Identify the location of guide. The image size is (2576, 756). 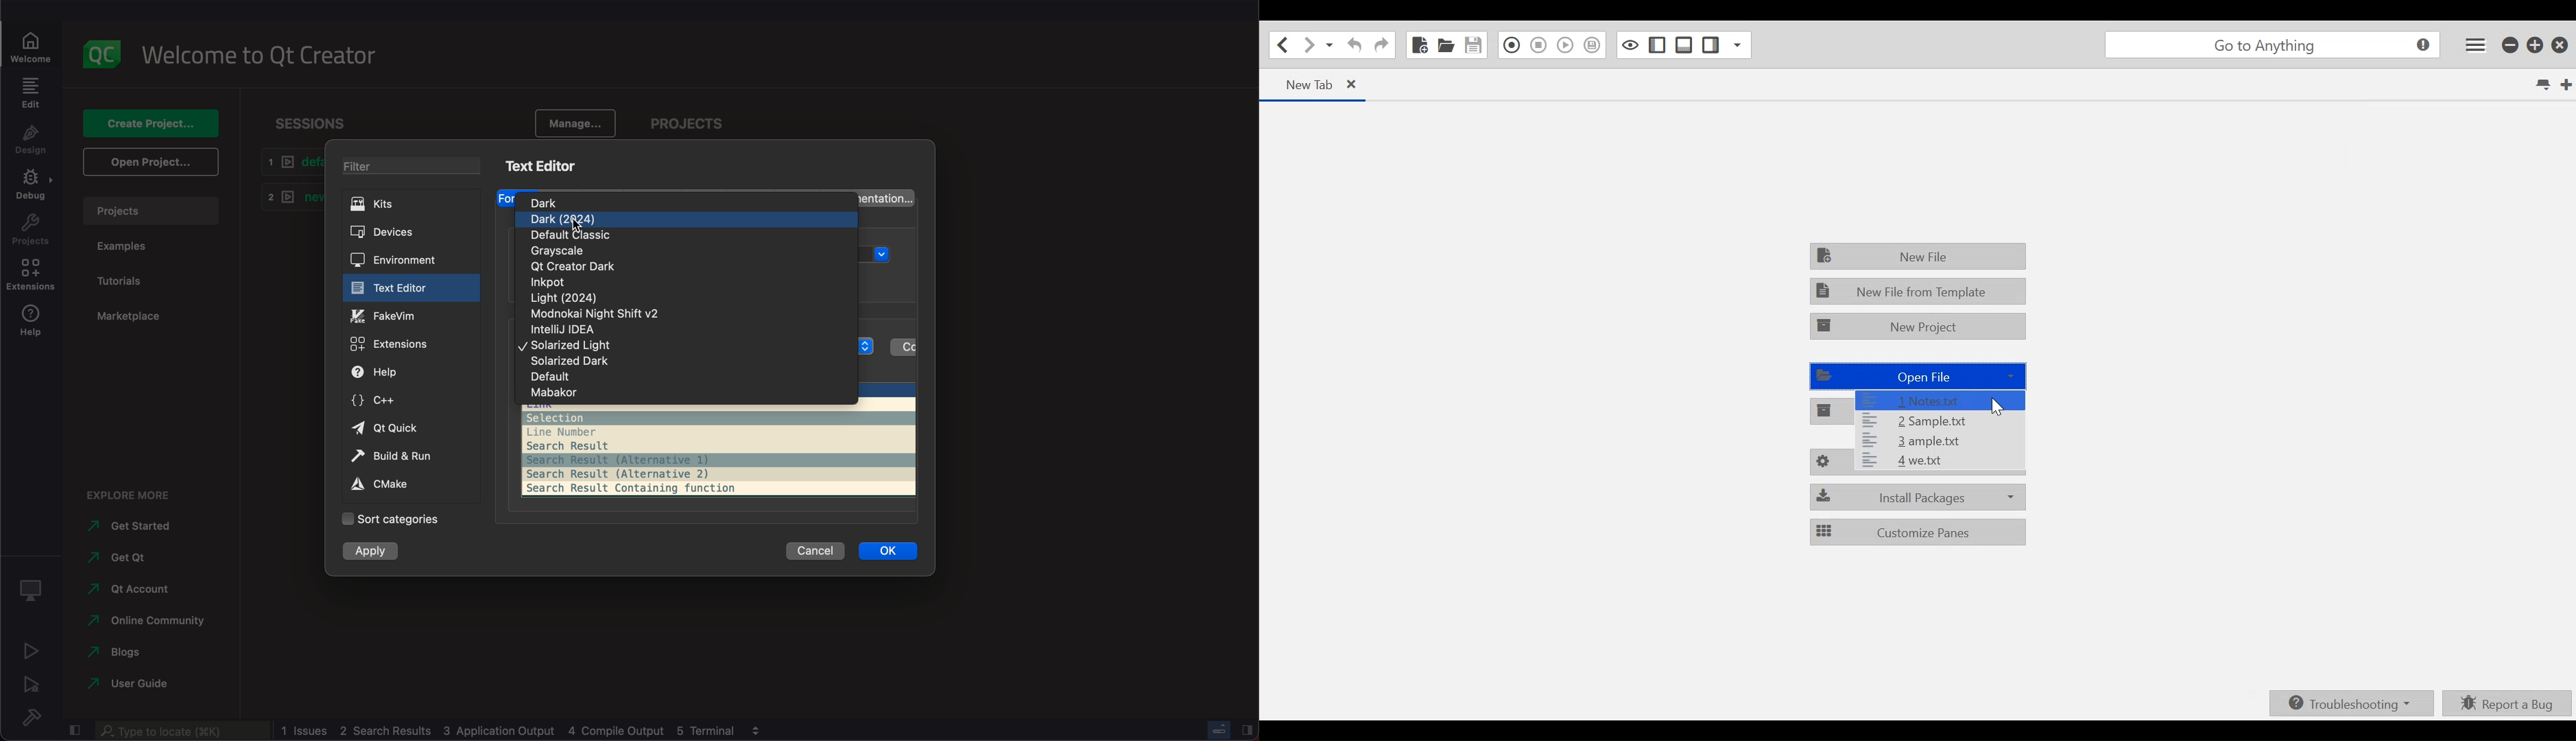
(137, 684).